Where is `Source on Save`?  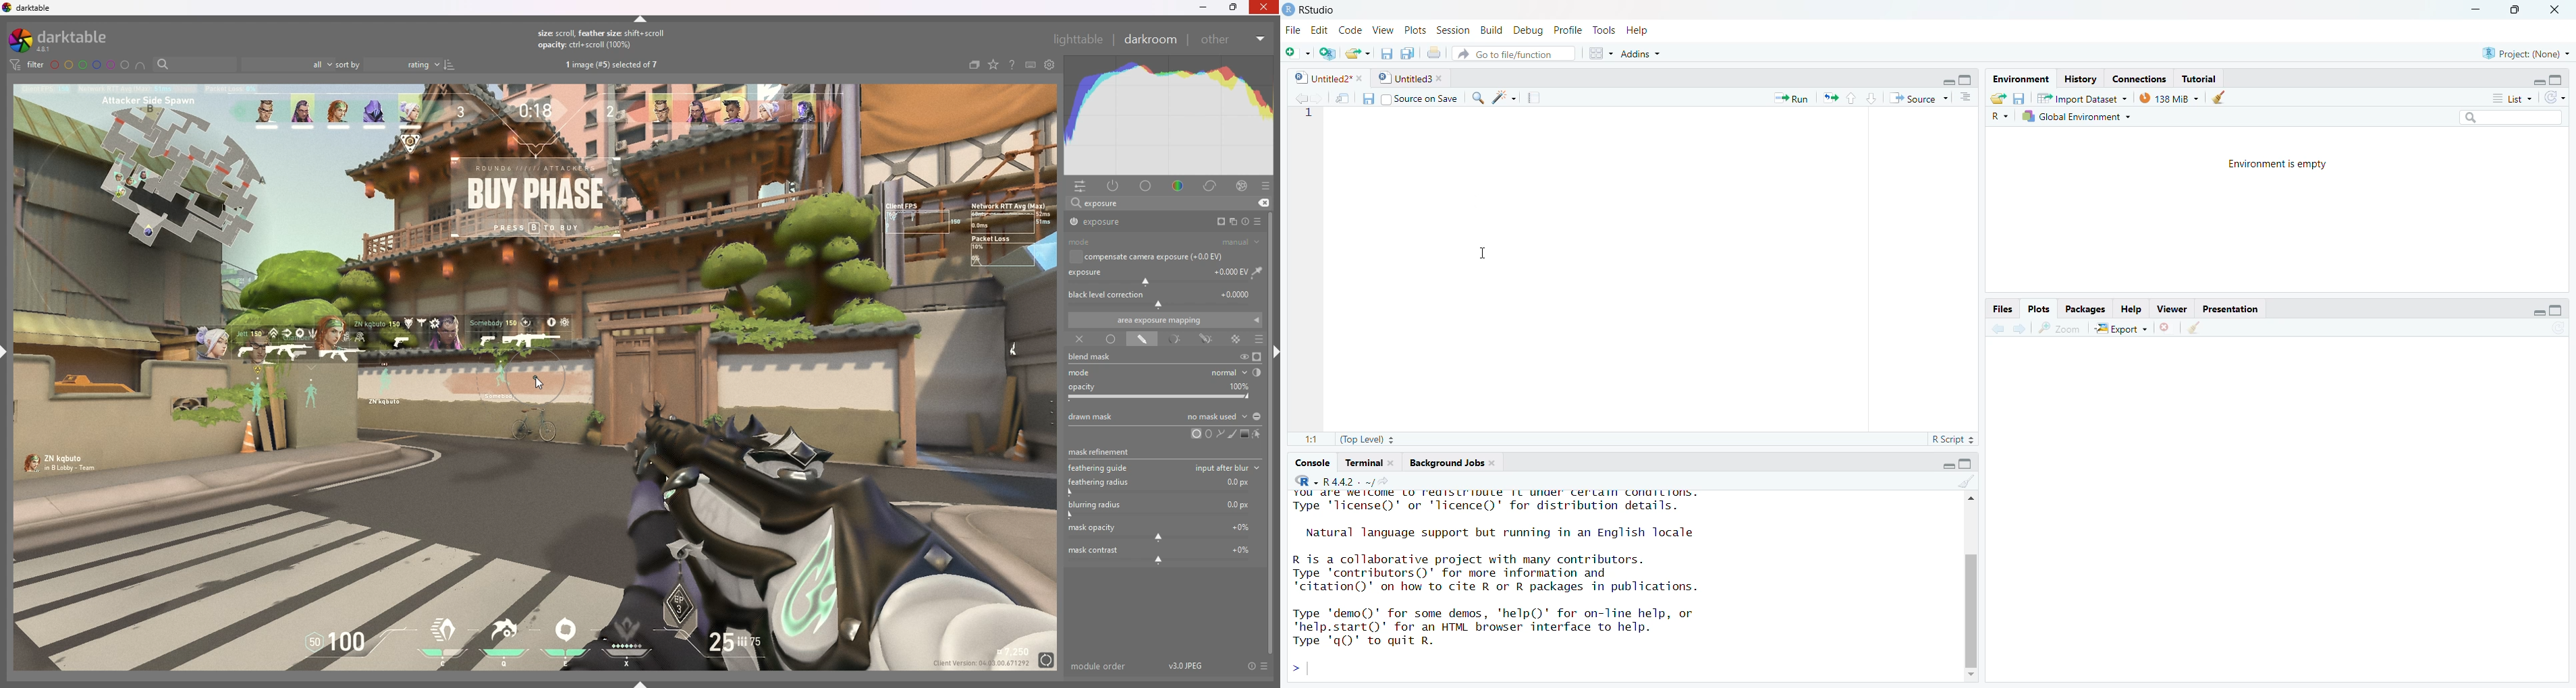 Source on Save is located at coordinates (1423, 96).